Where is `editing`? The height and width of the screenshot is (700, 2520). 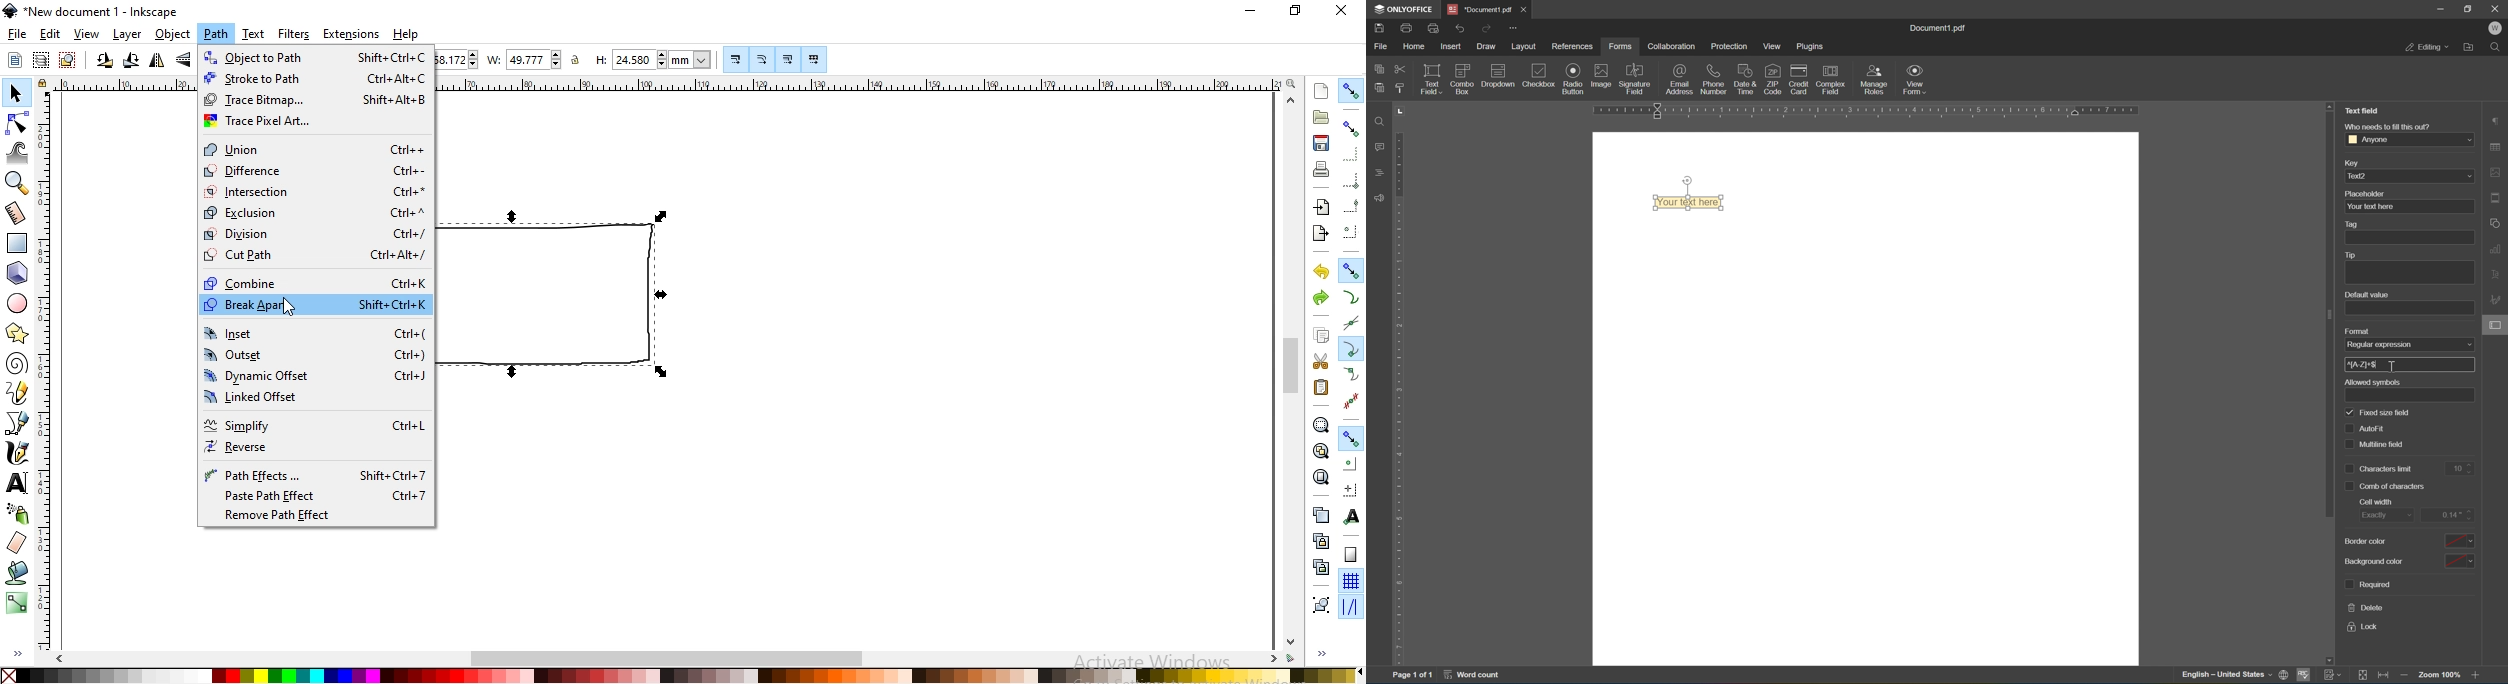
editing is located at coordinates (2426, 47).